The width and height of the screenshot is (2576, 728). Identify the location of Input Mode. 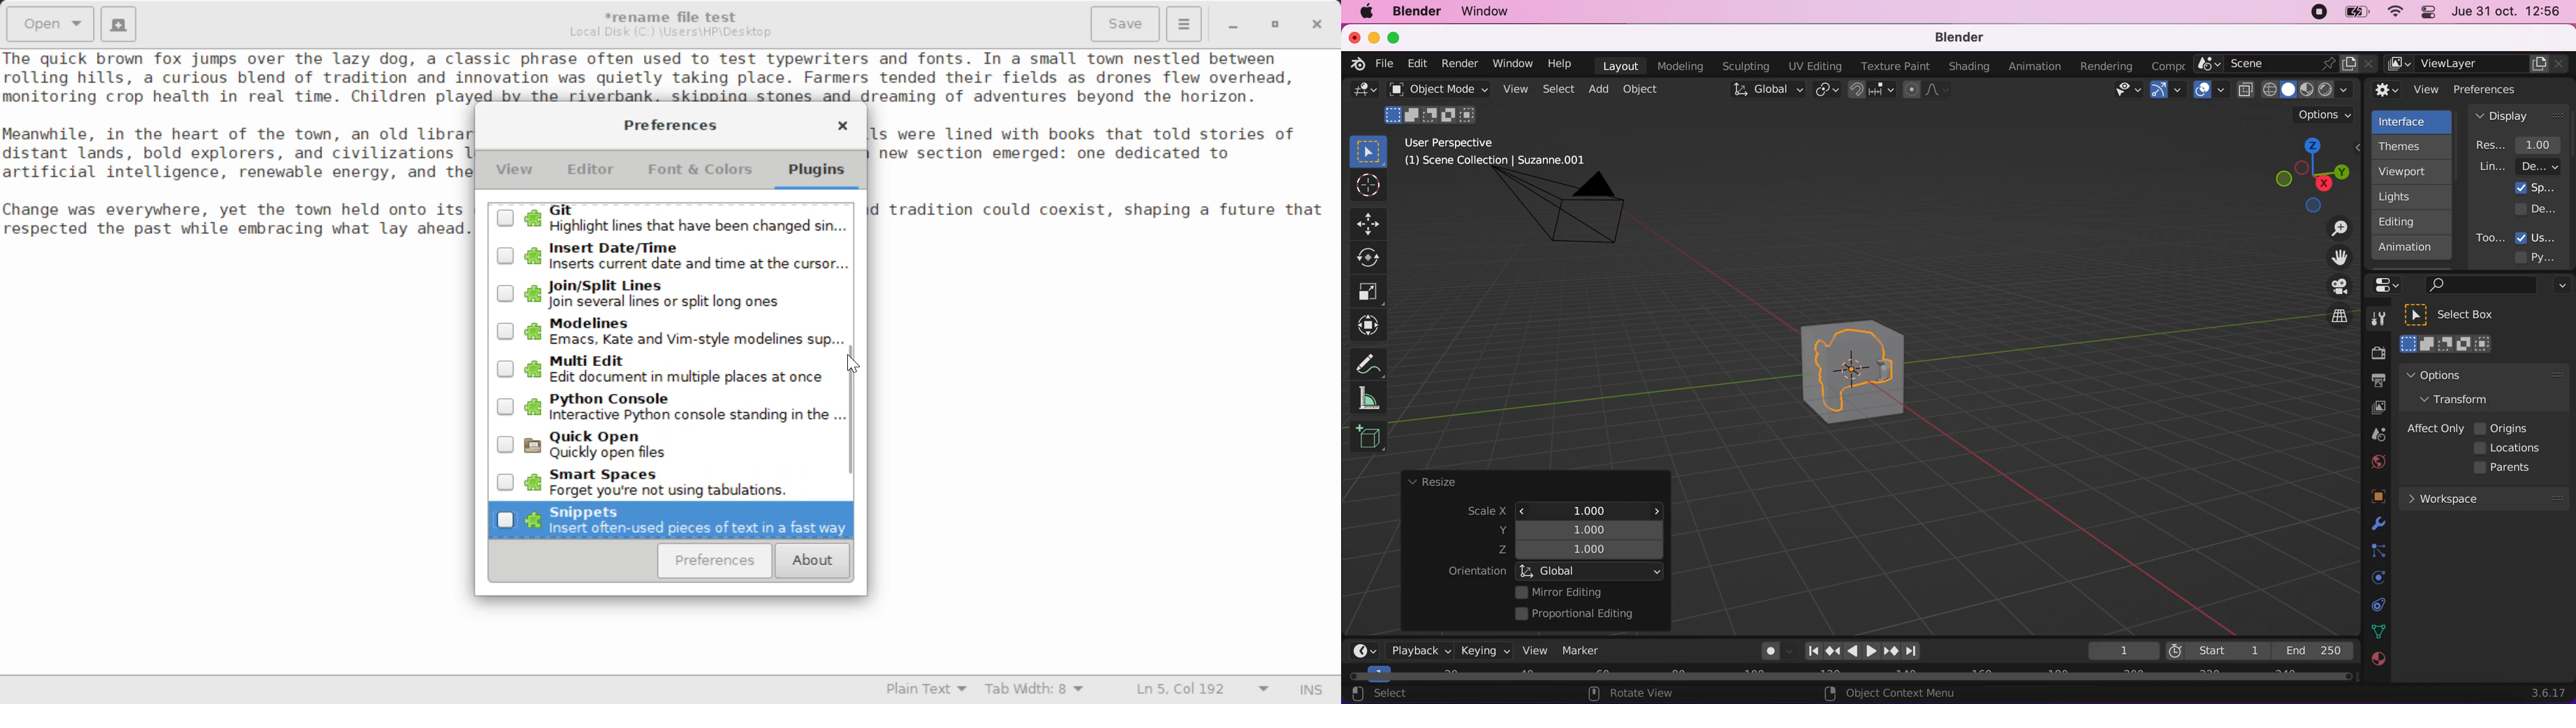
(1311, 691).